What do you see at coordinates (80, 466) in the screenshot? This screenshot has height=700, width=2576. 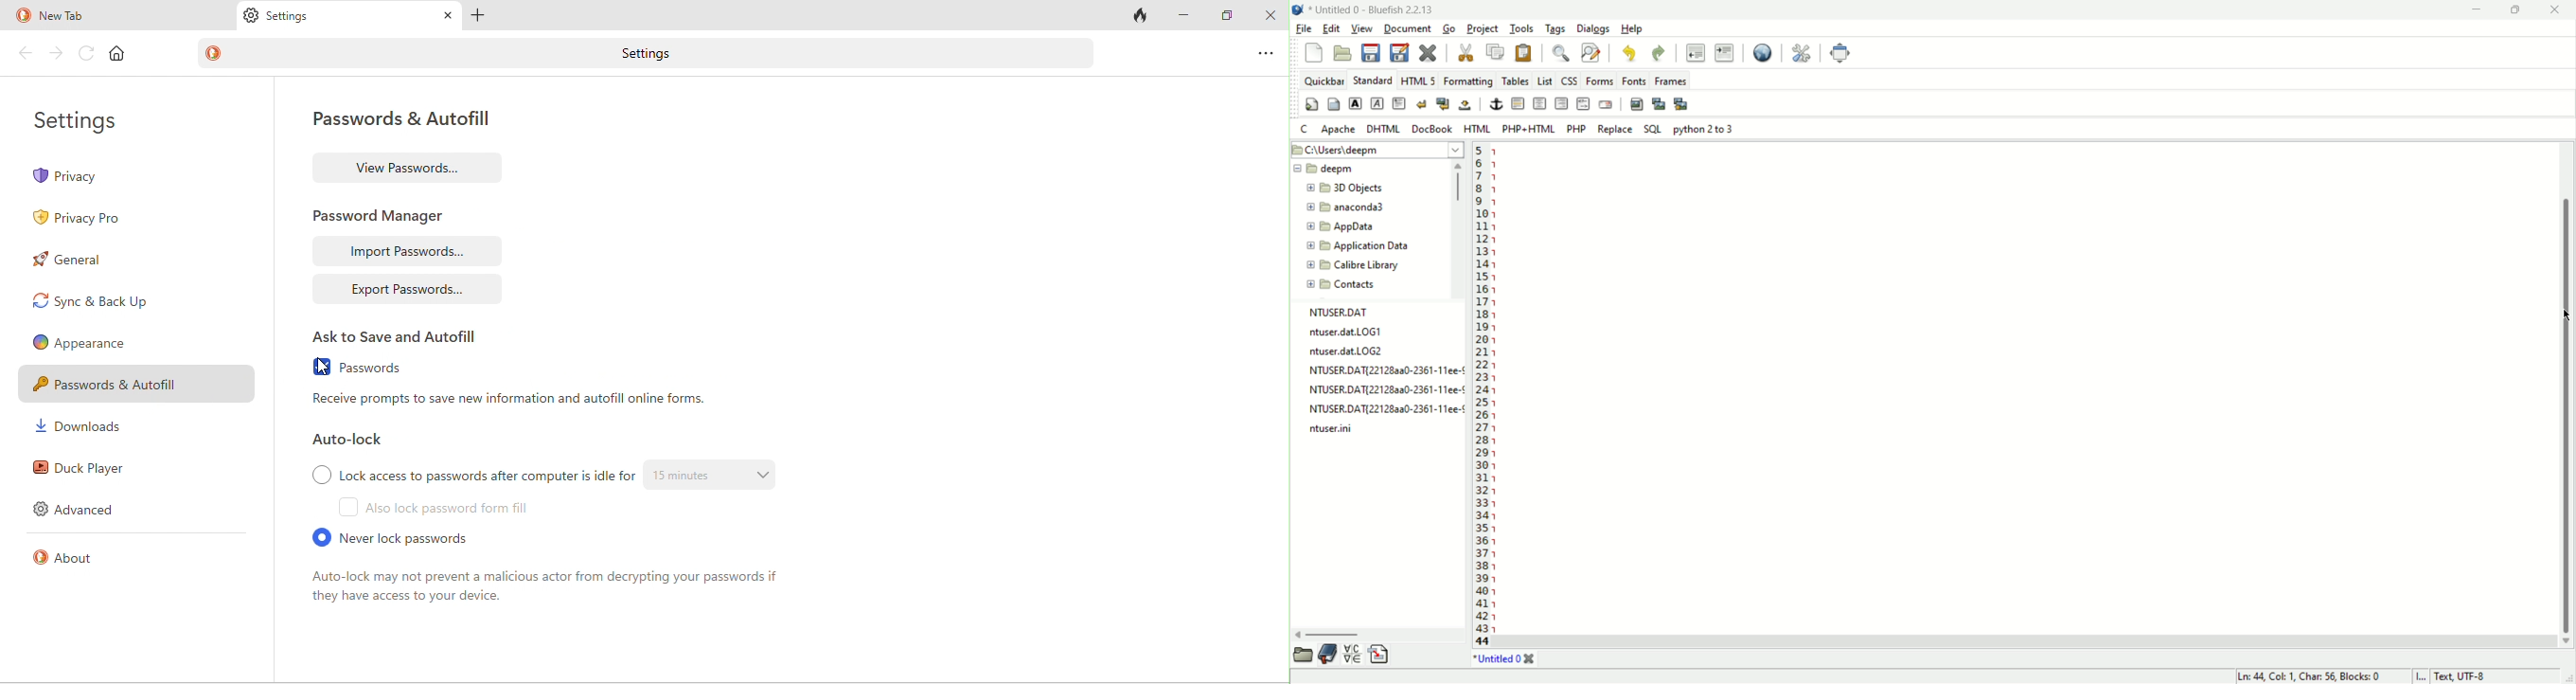 I see `duck player` at bounding box center [80, 466].